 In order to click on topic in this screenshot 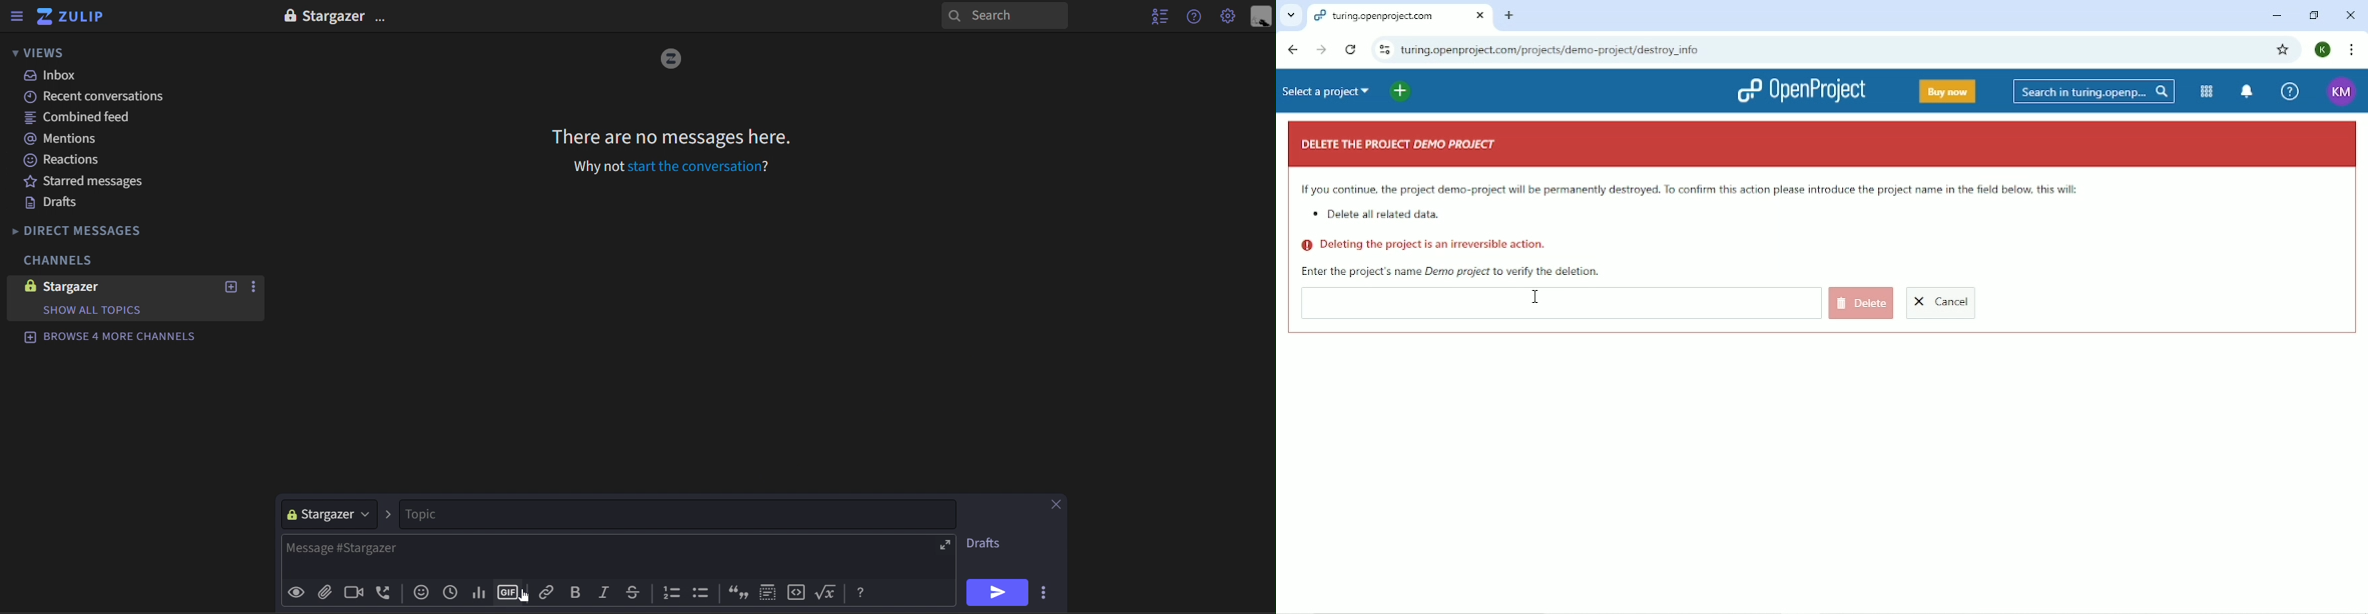, I will do `click(681, 514)`.